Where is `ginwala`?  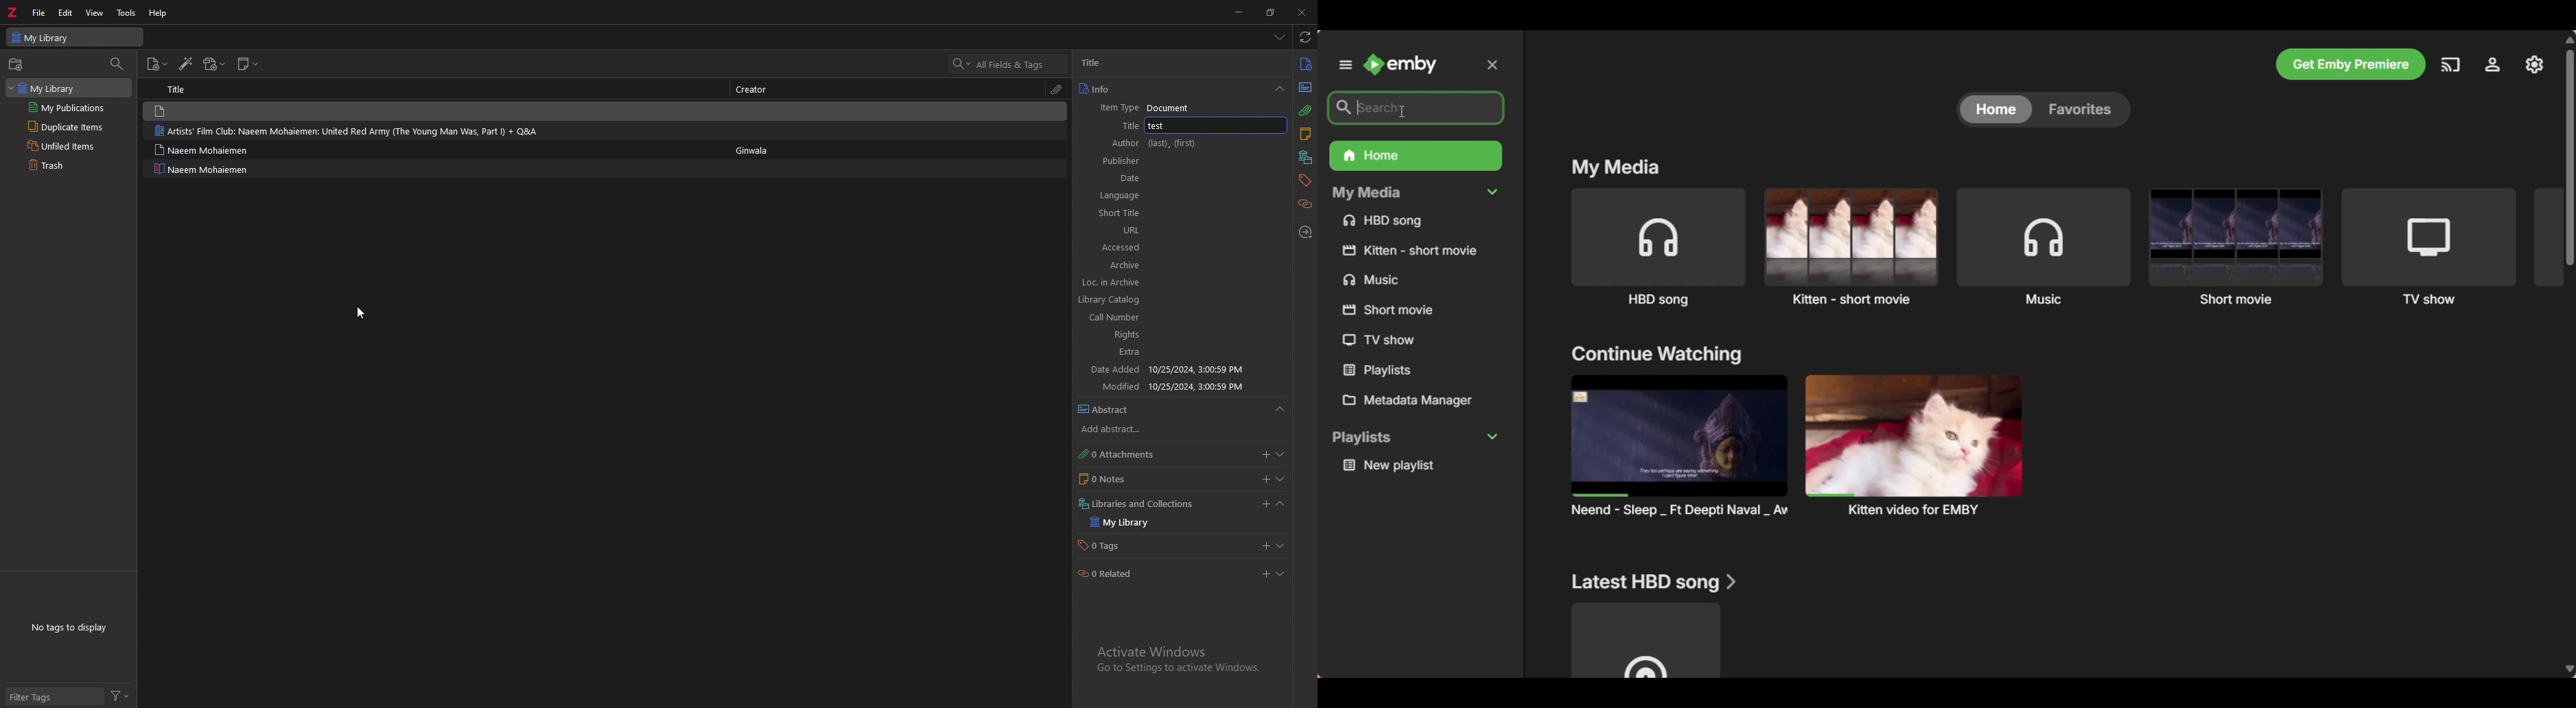
ginwala is located at coordinates (753, 152).